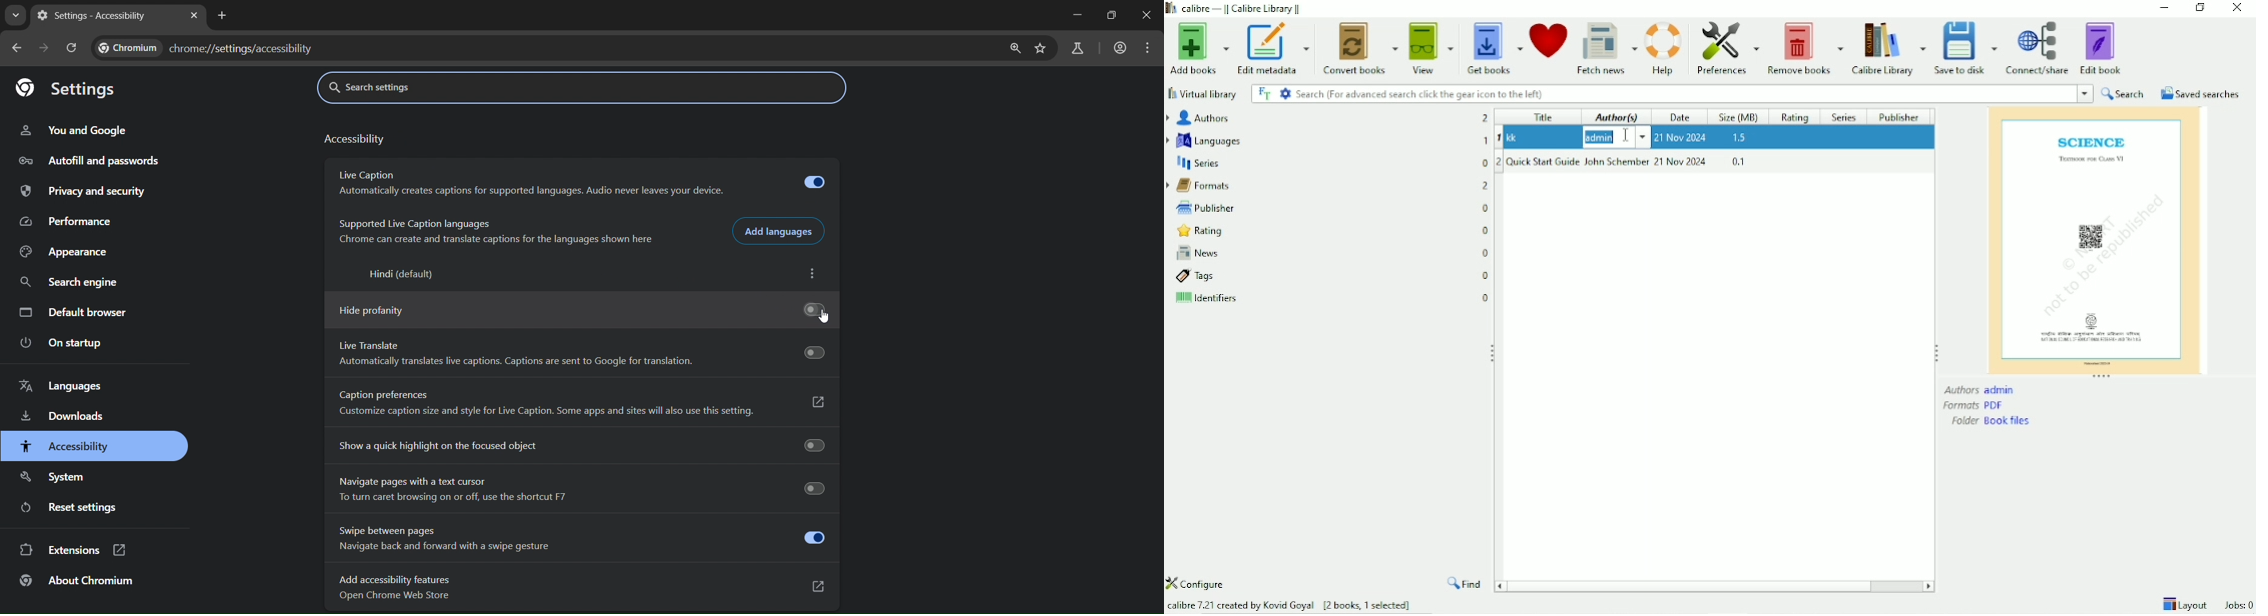 Image resolution: width=2268 pixels, height=616 pixels. Describe the element at coordinates (2200, 93) in the screenshot. I see `Saved searches` at that location.